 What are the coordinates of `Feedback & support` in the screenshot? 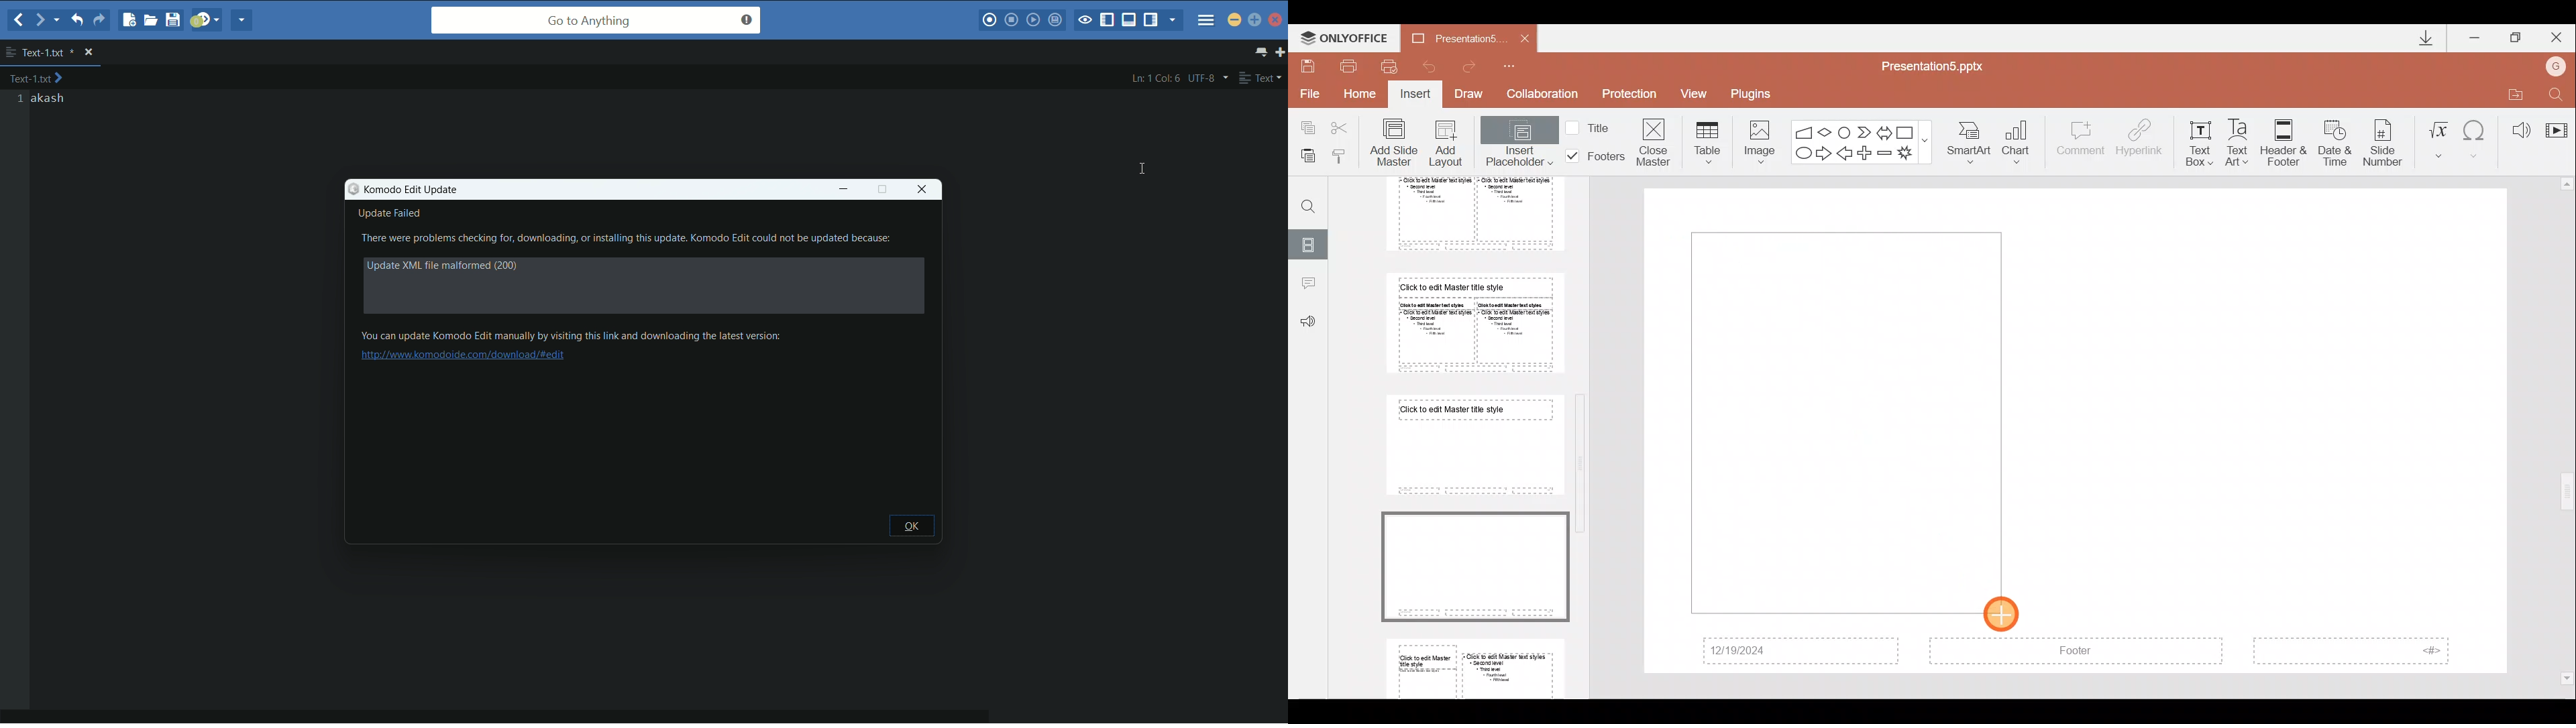 It's located at (1308, 322).